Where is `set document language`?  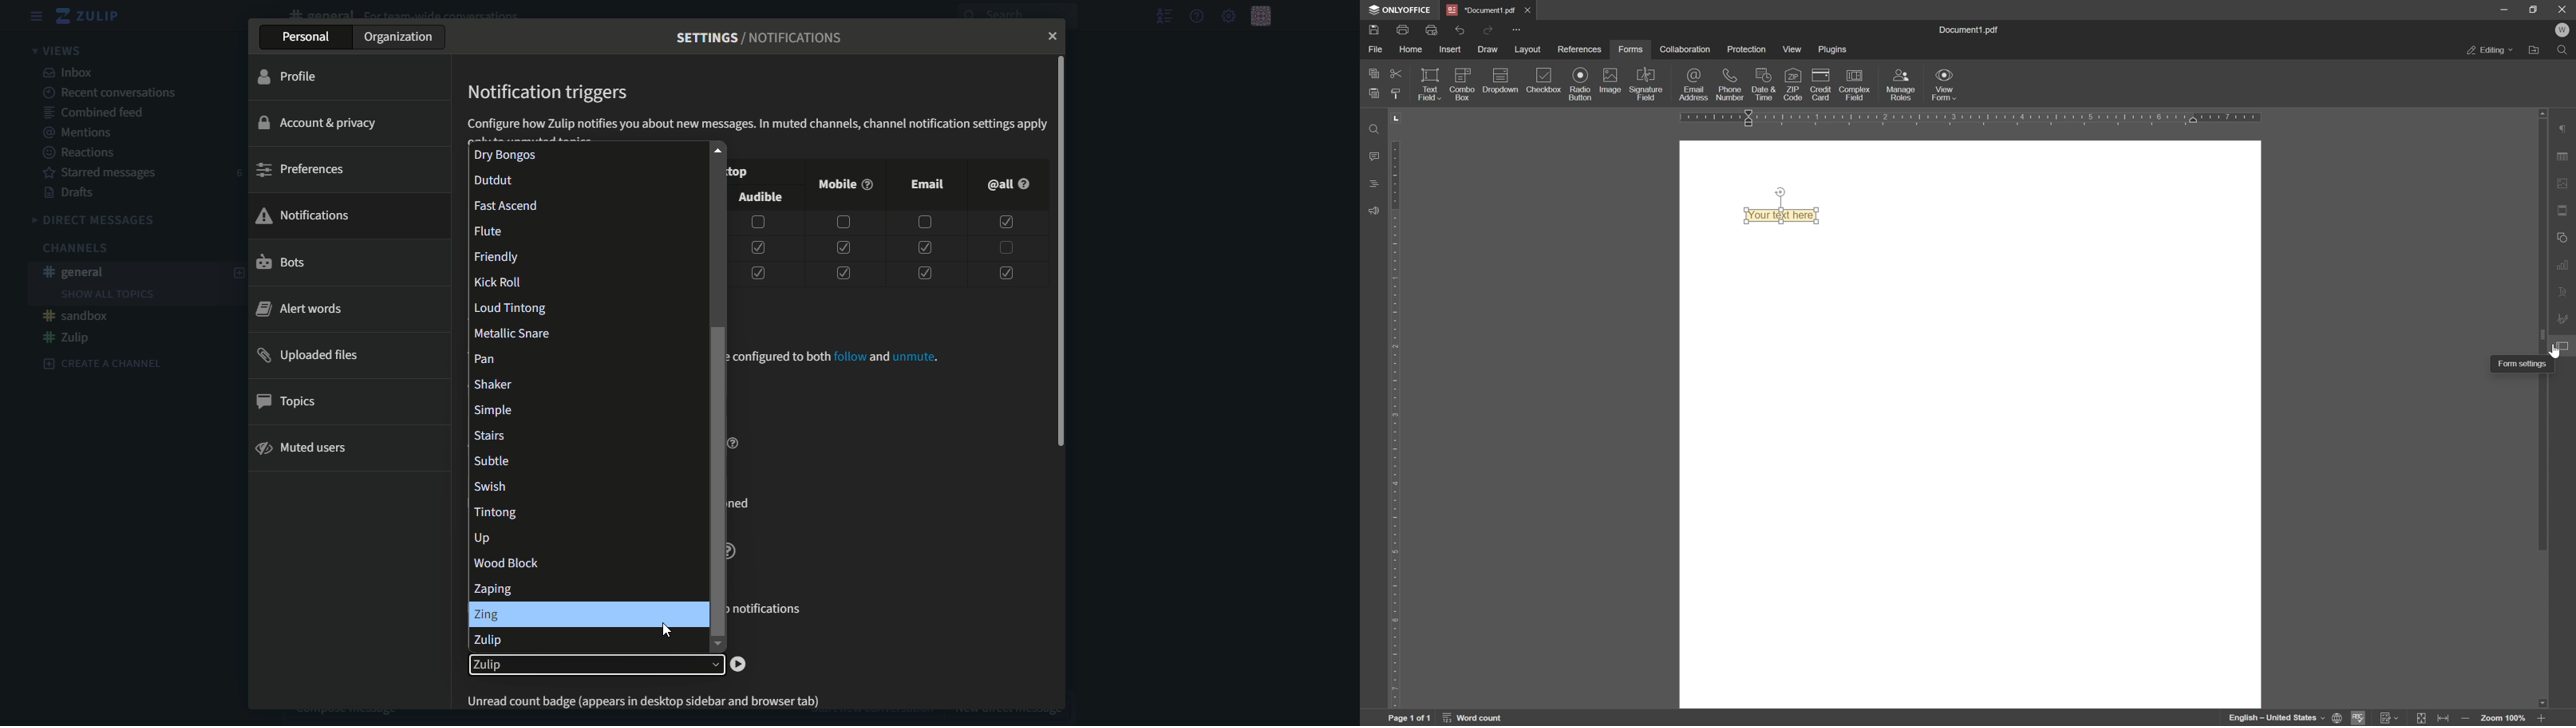 set document language is located at coordinates (2285, 718).